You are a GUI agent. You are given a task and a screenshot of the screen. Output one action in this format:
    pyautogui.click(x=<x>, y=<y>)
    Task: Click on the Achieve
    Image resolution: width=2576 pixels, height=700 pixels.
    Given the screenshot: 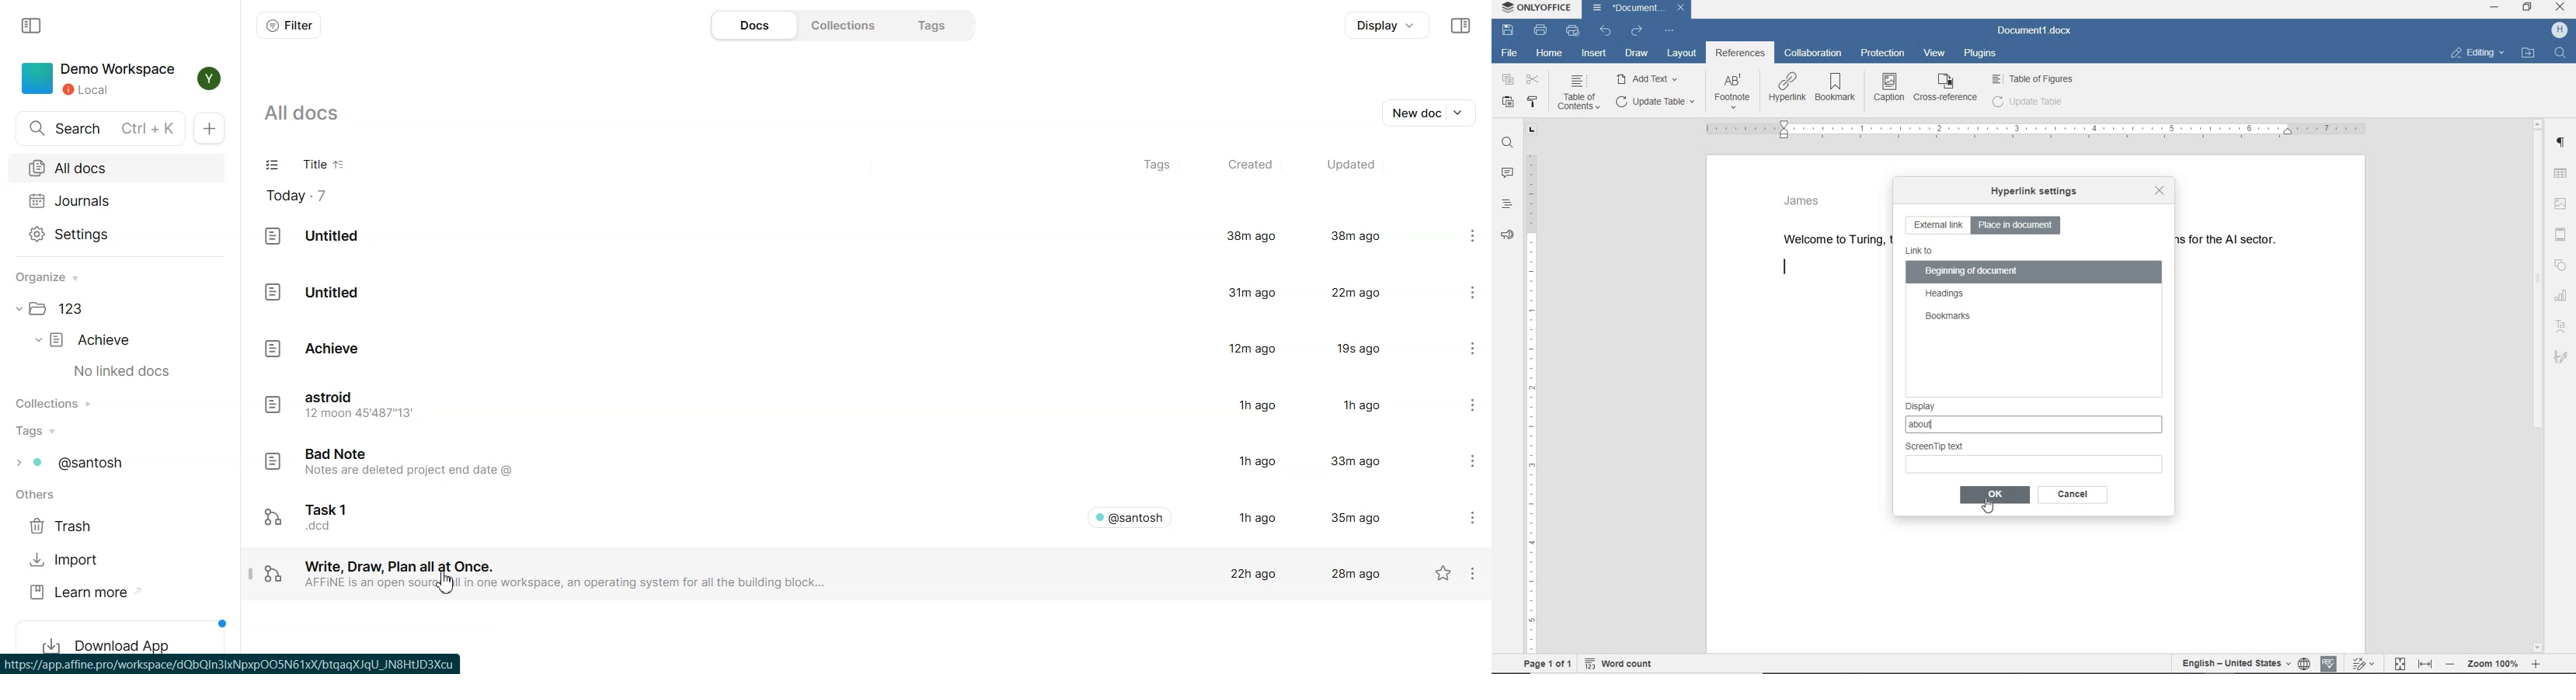 What is the action you would take?
    pyautogui.click(x=93, y=340)
    